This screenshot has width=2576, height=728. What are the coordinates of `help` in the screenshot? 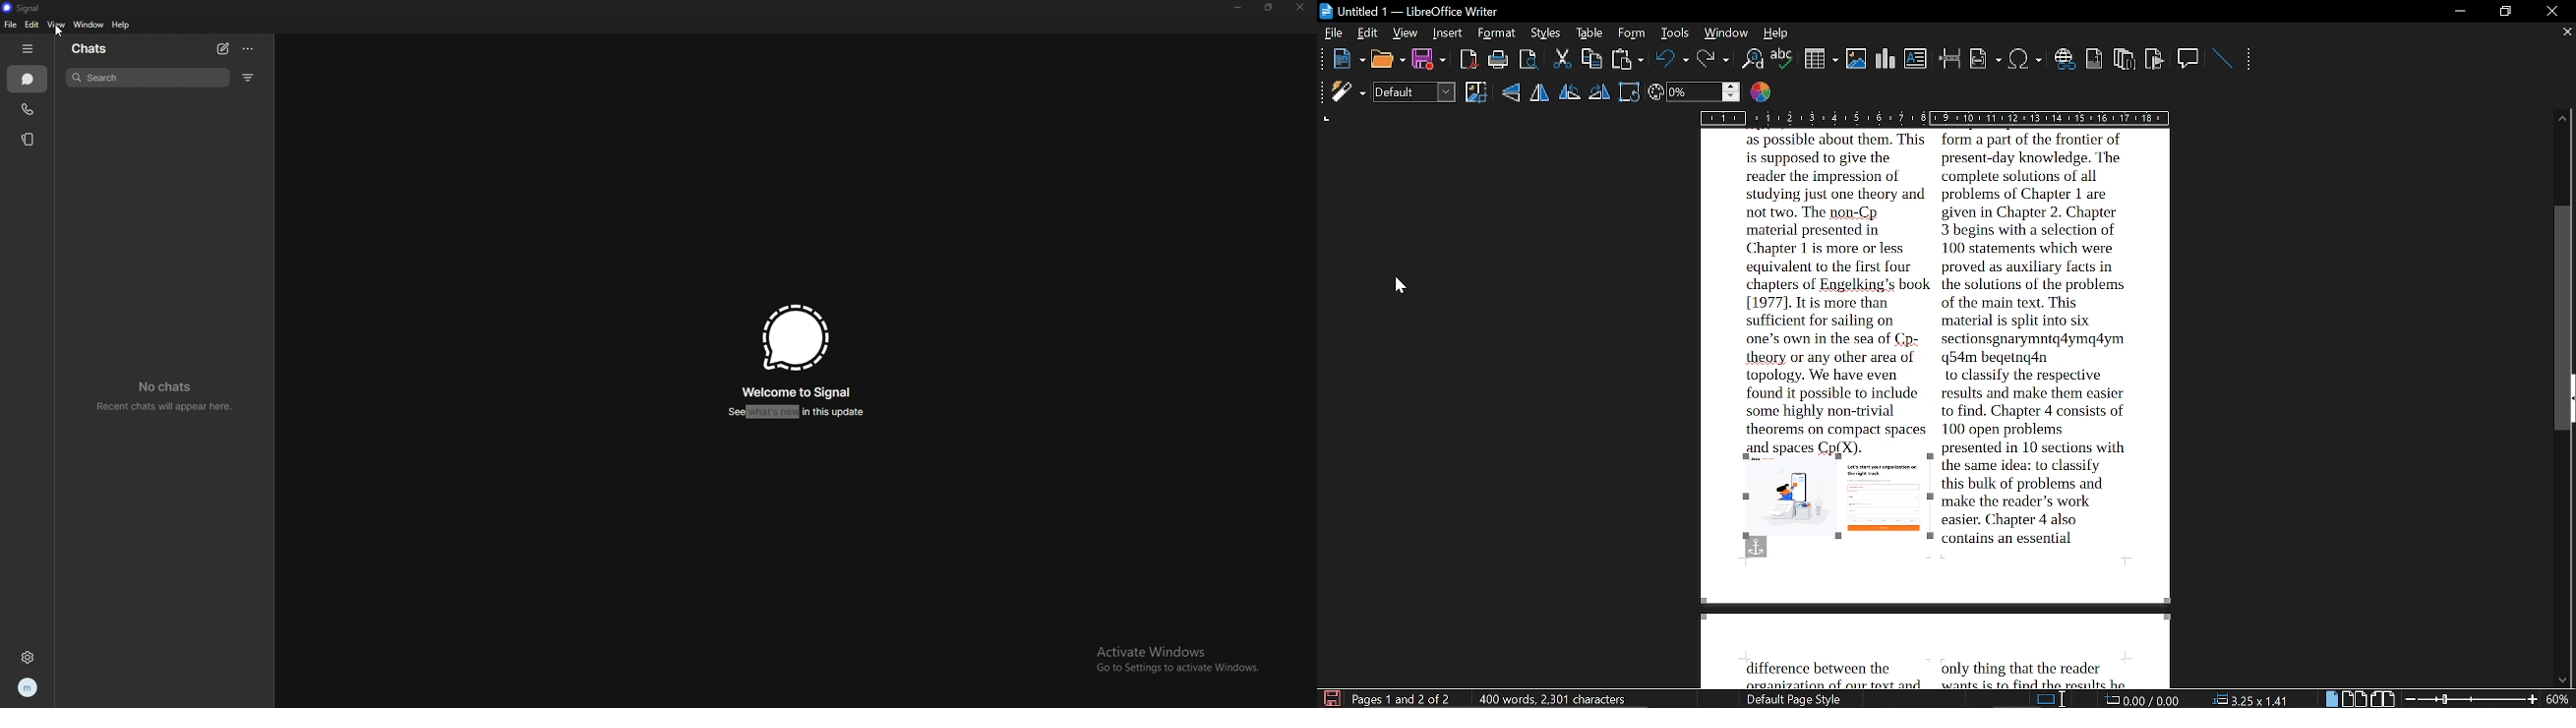 It's located at (1776, 33).